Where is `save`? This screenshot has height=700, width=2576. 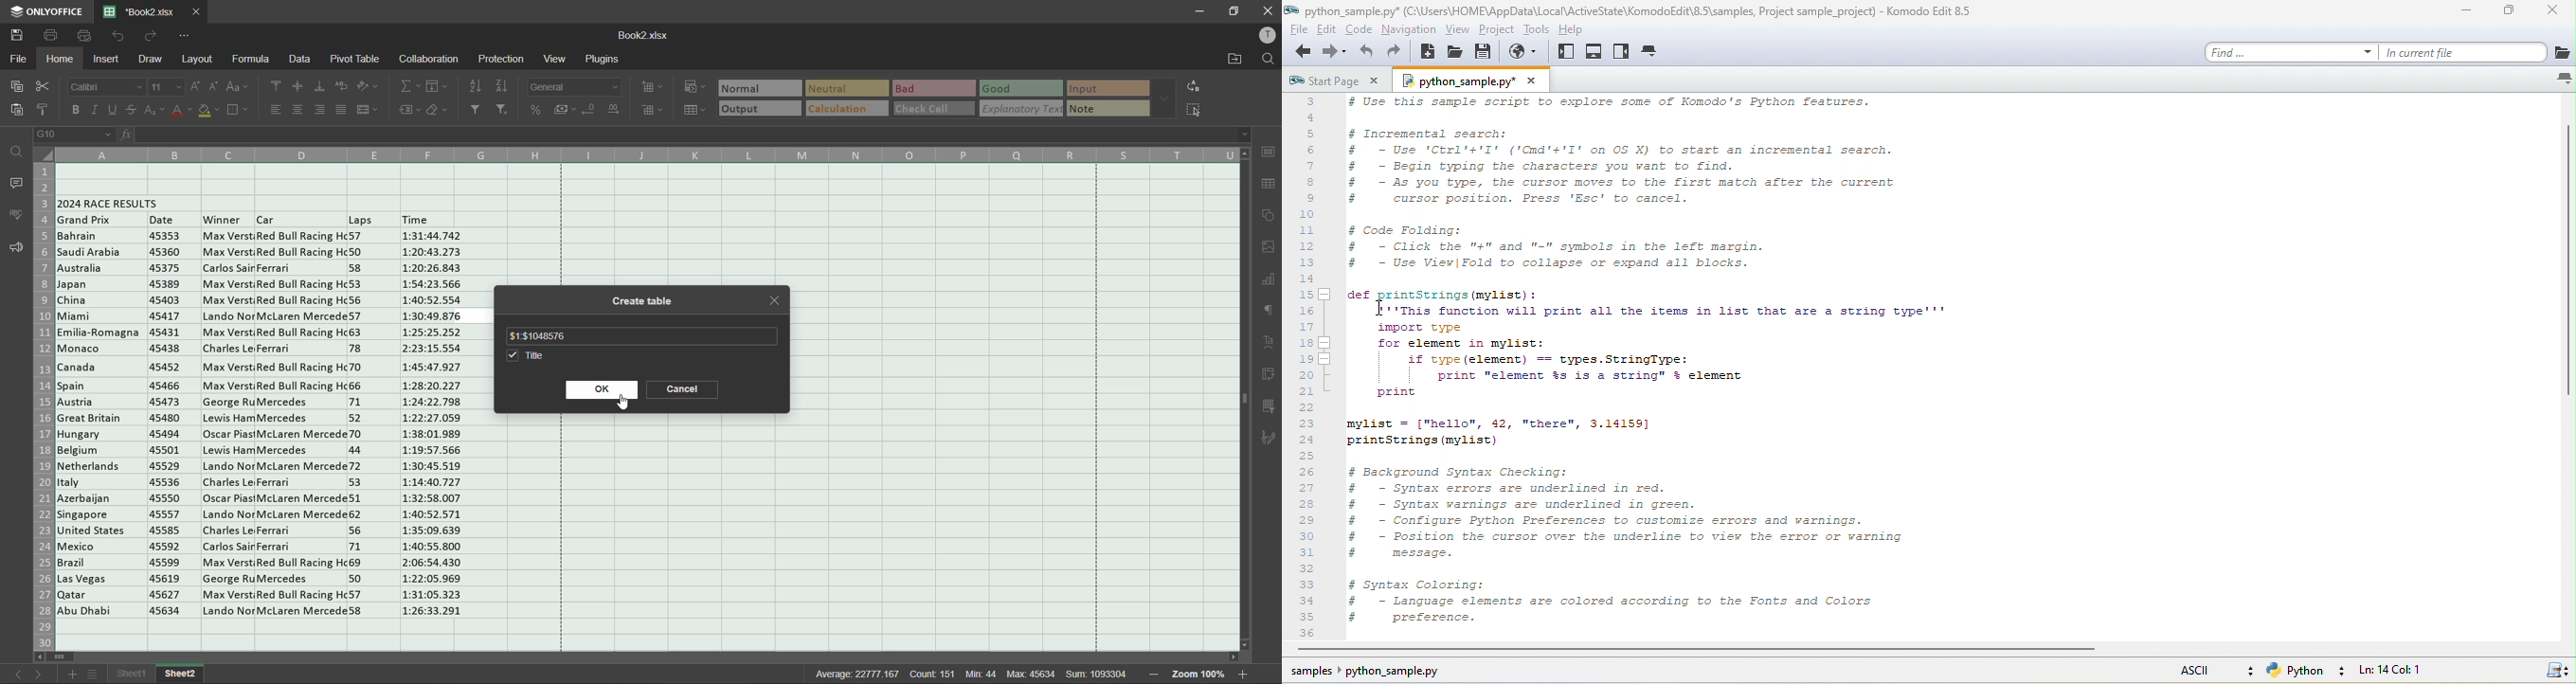 save is located at coordinates (52, 37).